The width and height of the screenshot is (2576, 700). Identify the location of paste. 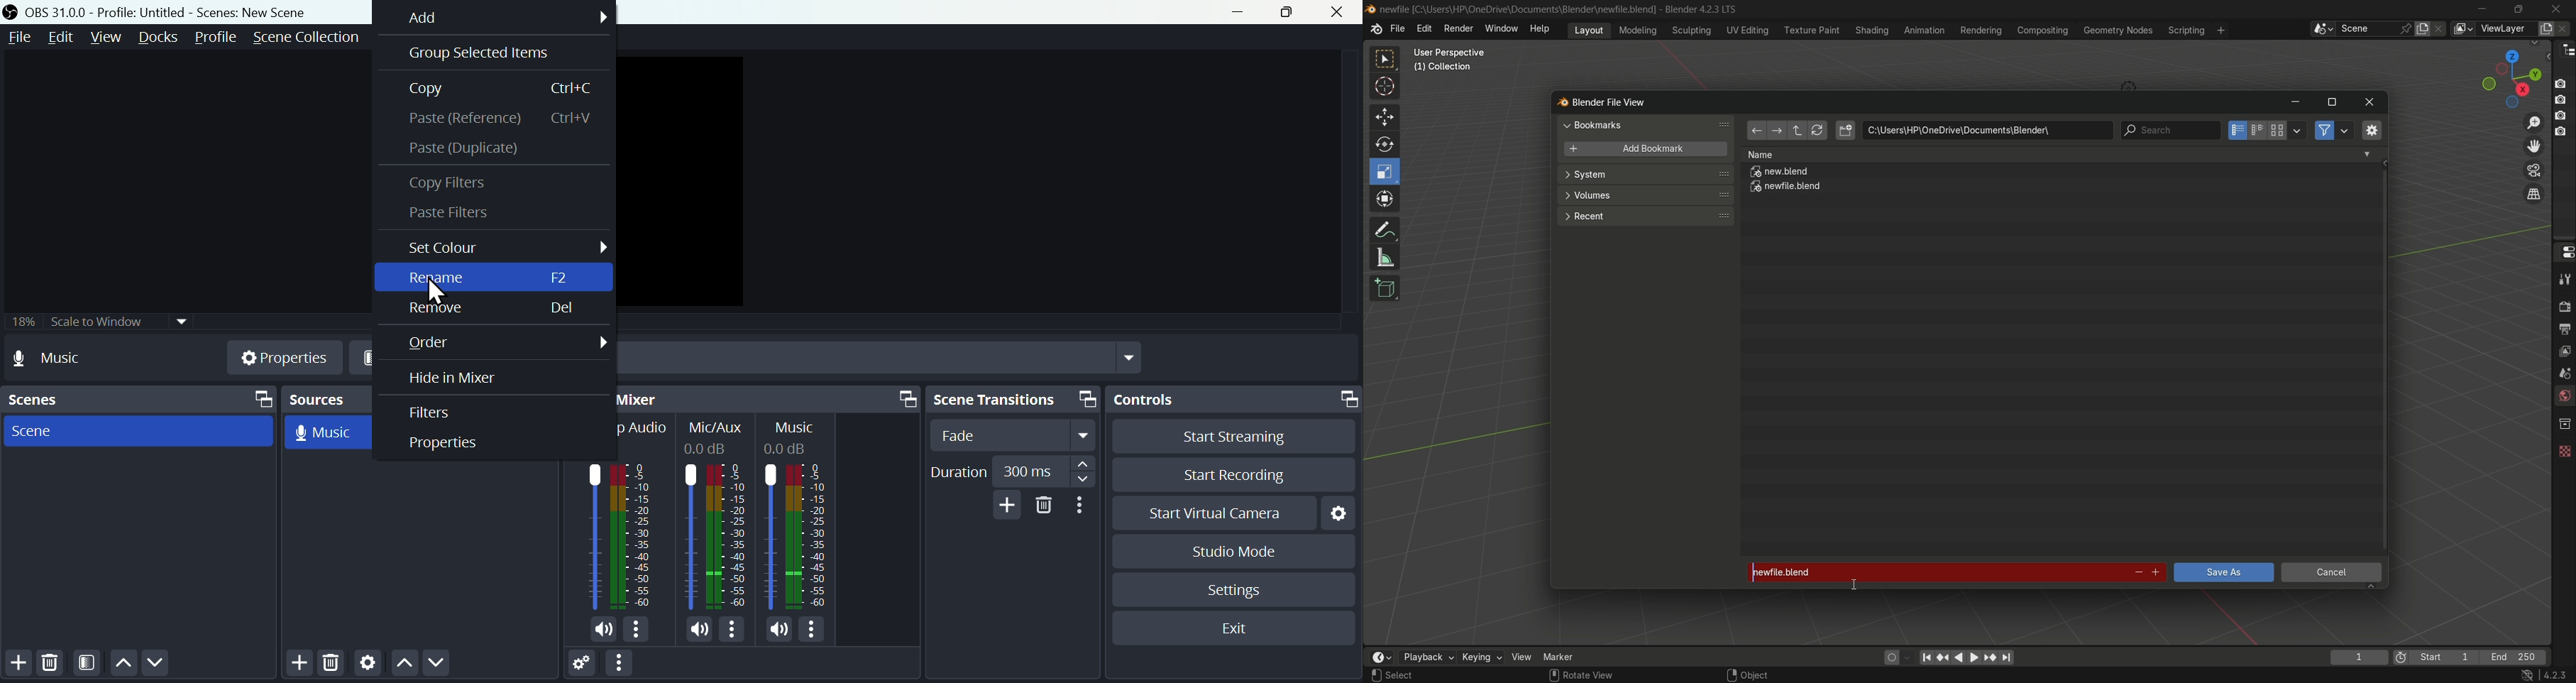
(485, 119).